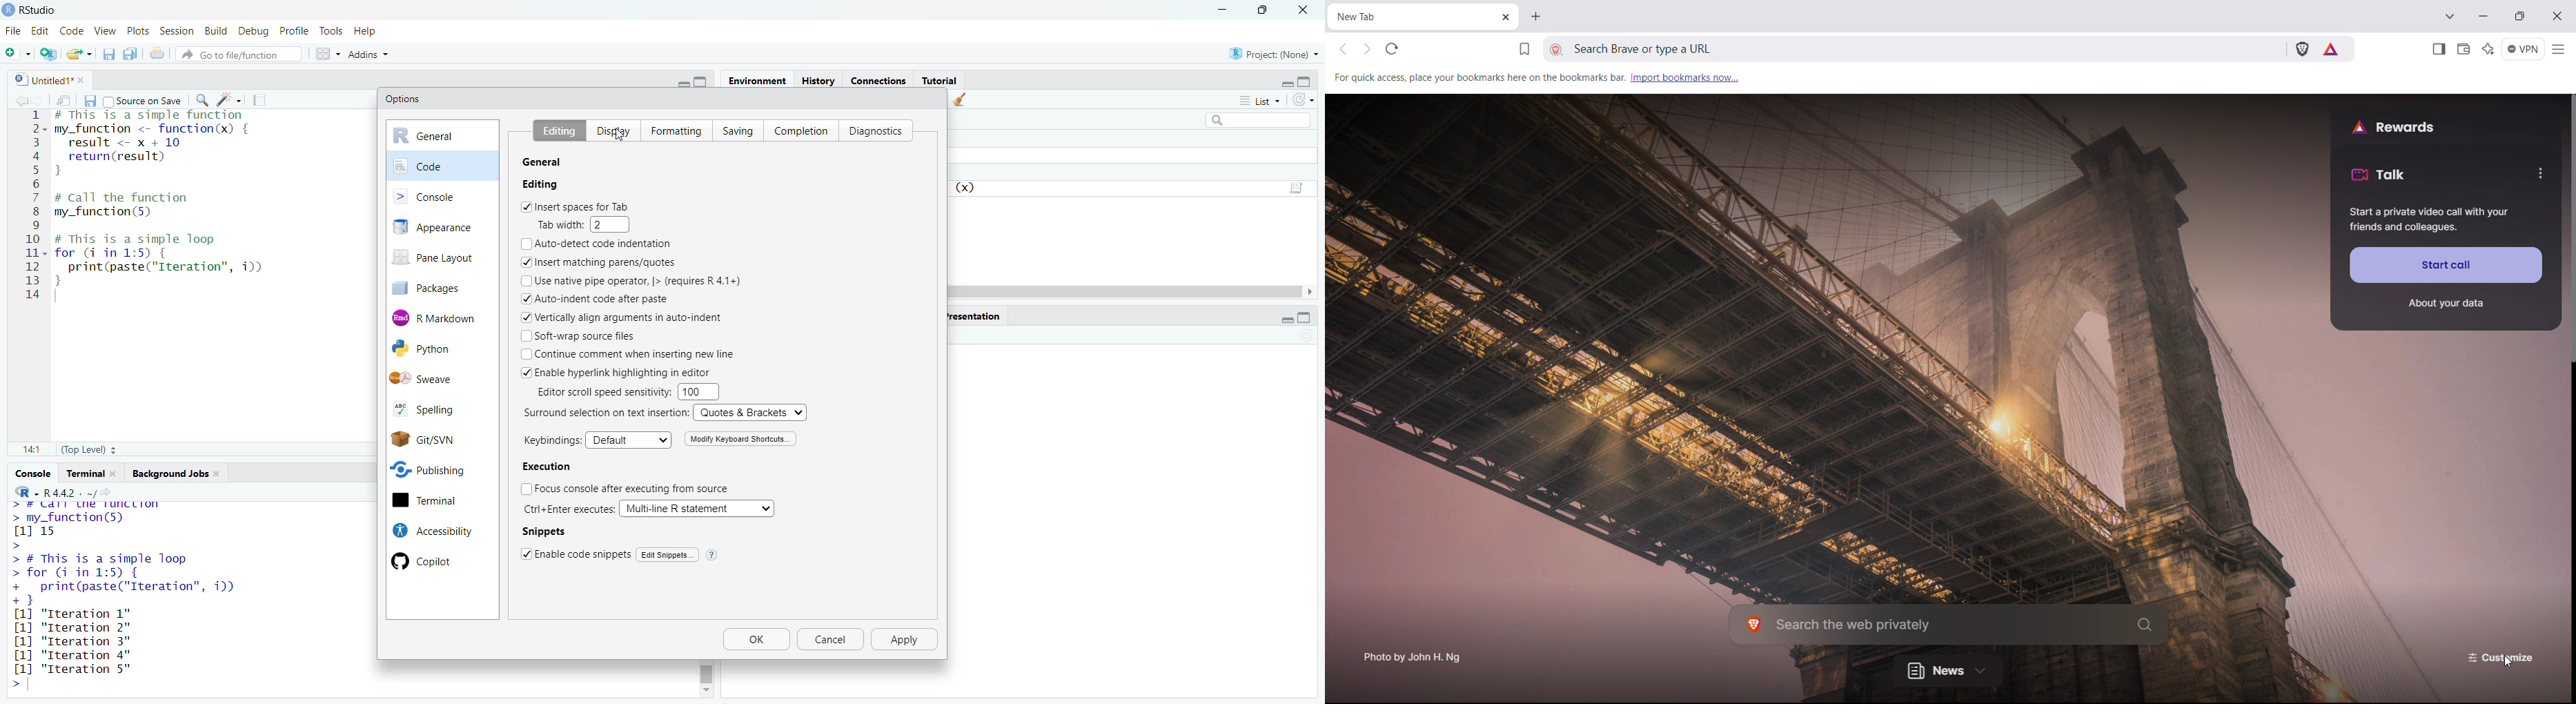  I want to click on packages, so click(436, 288).